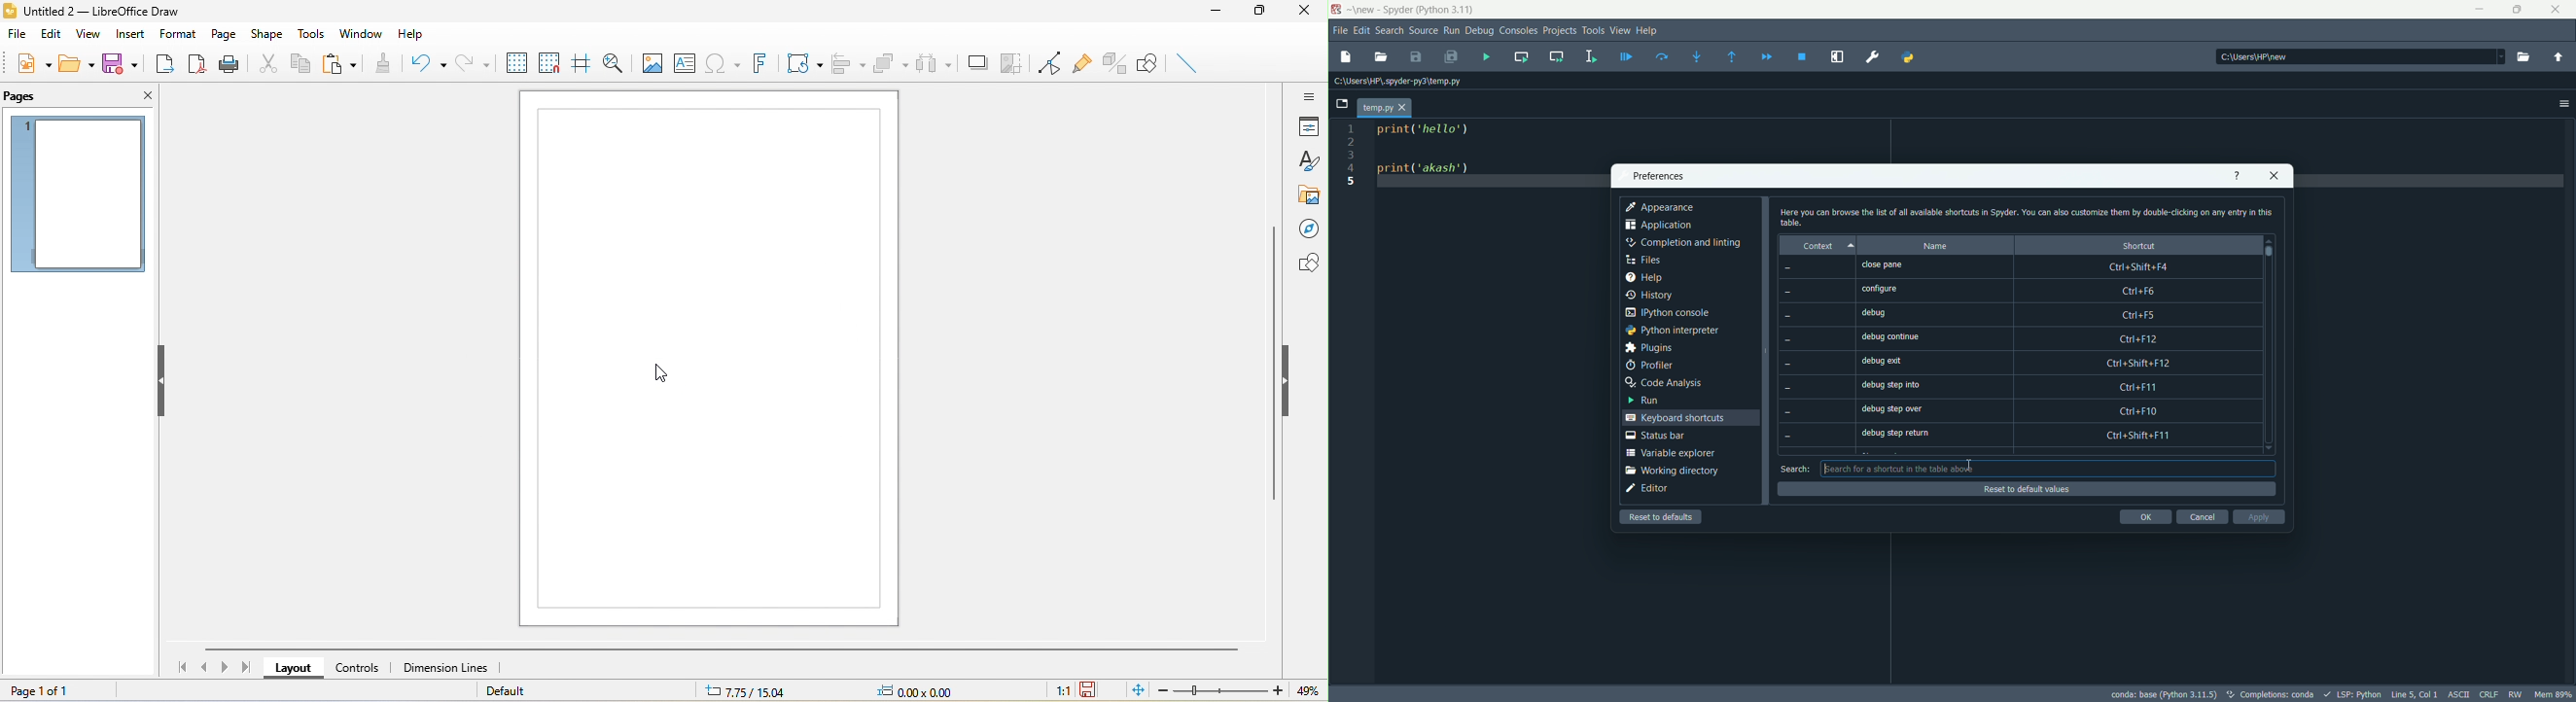 The height and width of the screenshot is (728, 2576). Describe the element at coordinates (313, 33) in the screenshot. I see `tools` at that location.